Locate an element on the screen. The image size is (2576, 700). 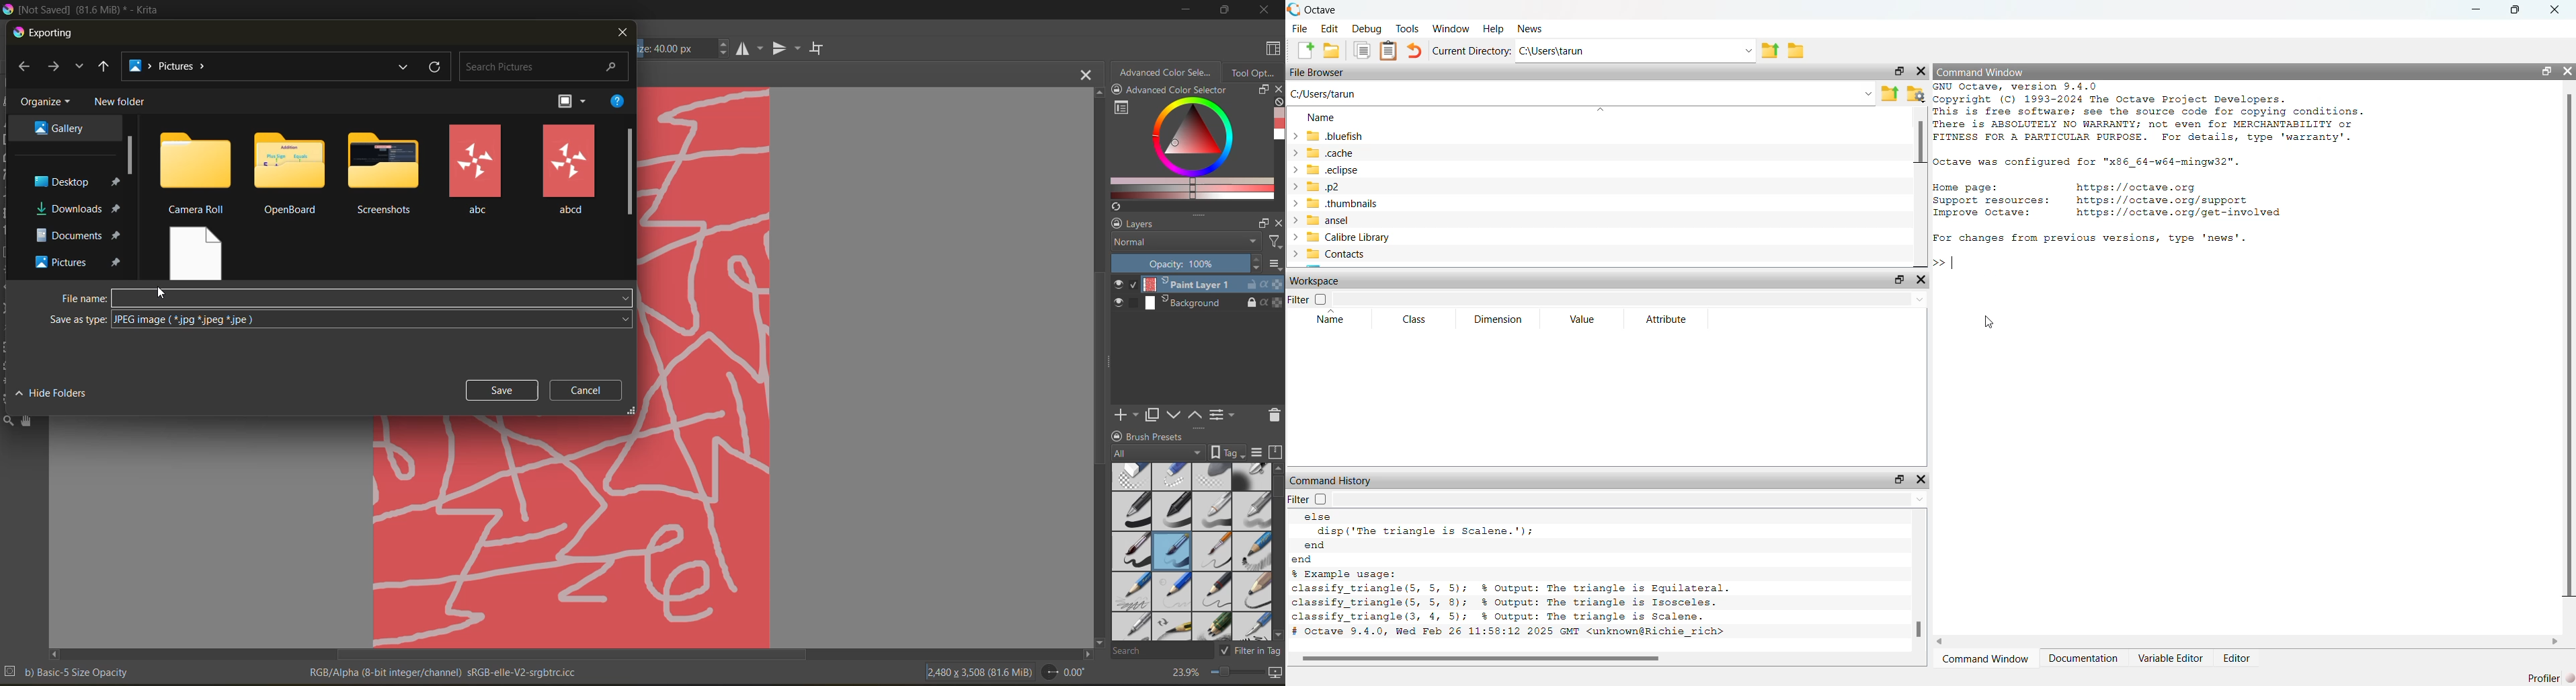
file name and app name is located at coordinates (85, 10).